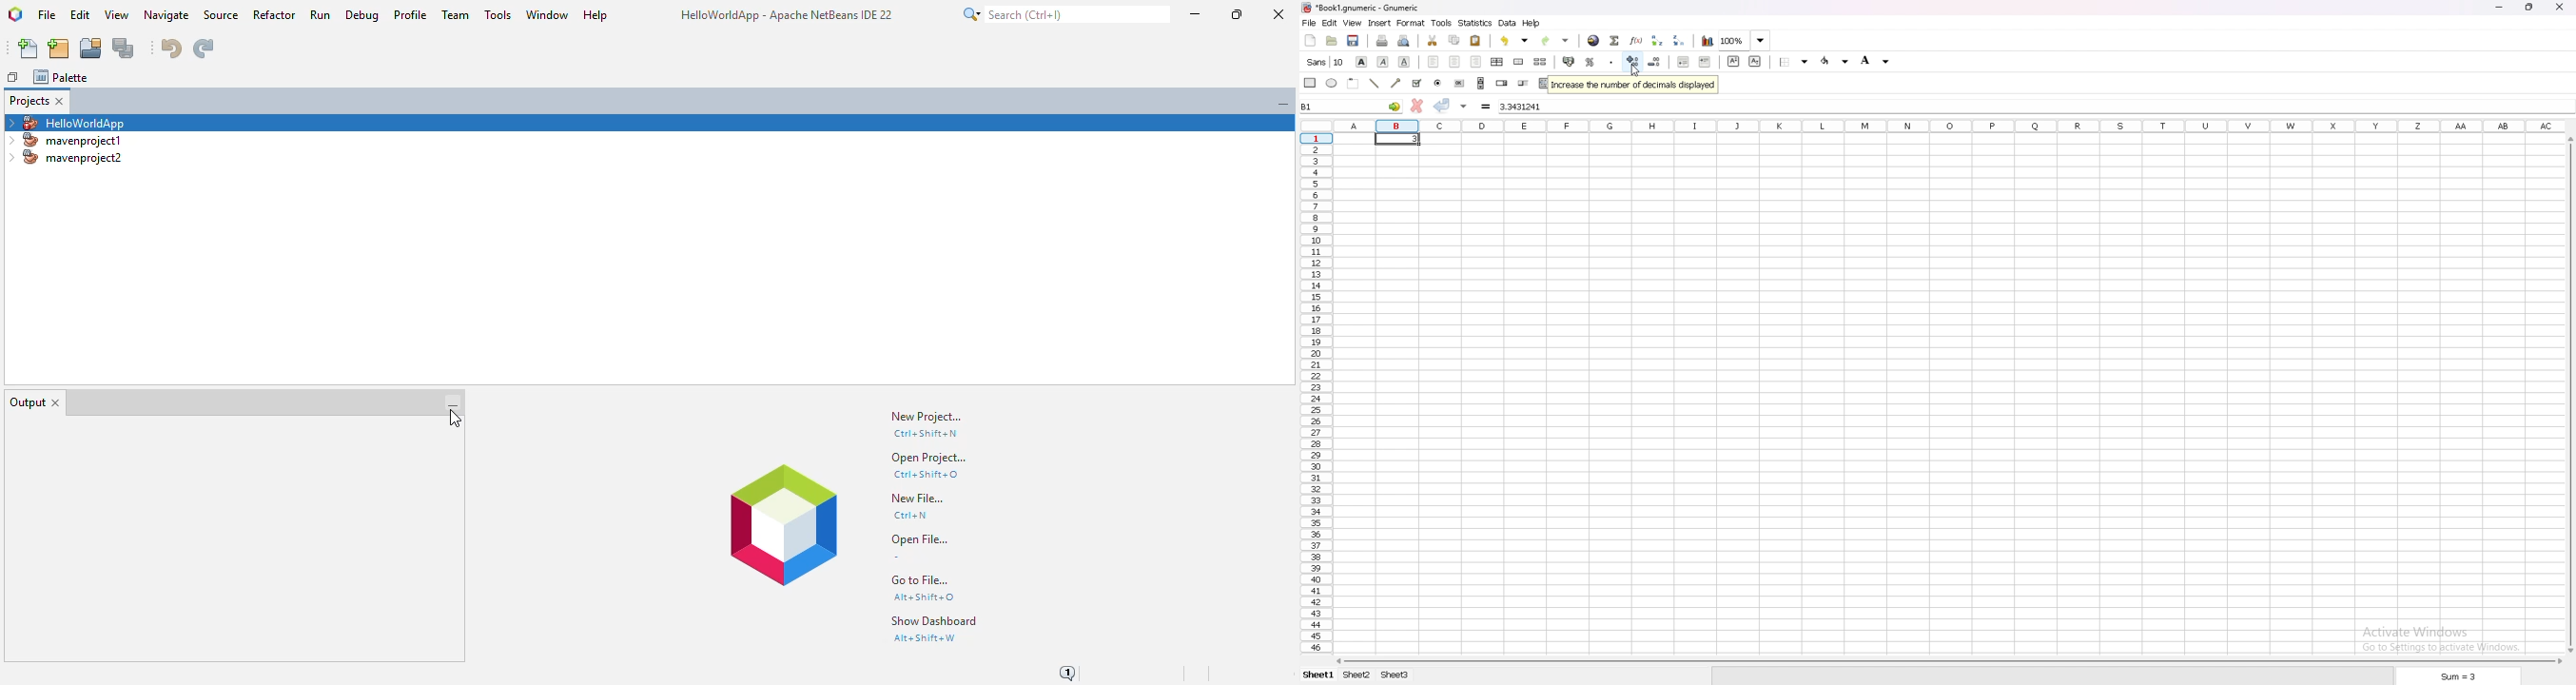  Describe the element at coordinates (321, 14) in the screenshot. I see `run` at that location.